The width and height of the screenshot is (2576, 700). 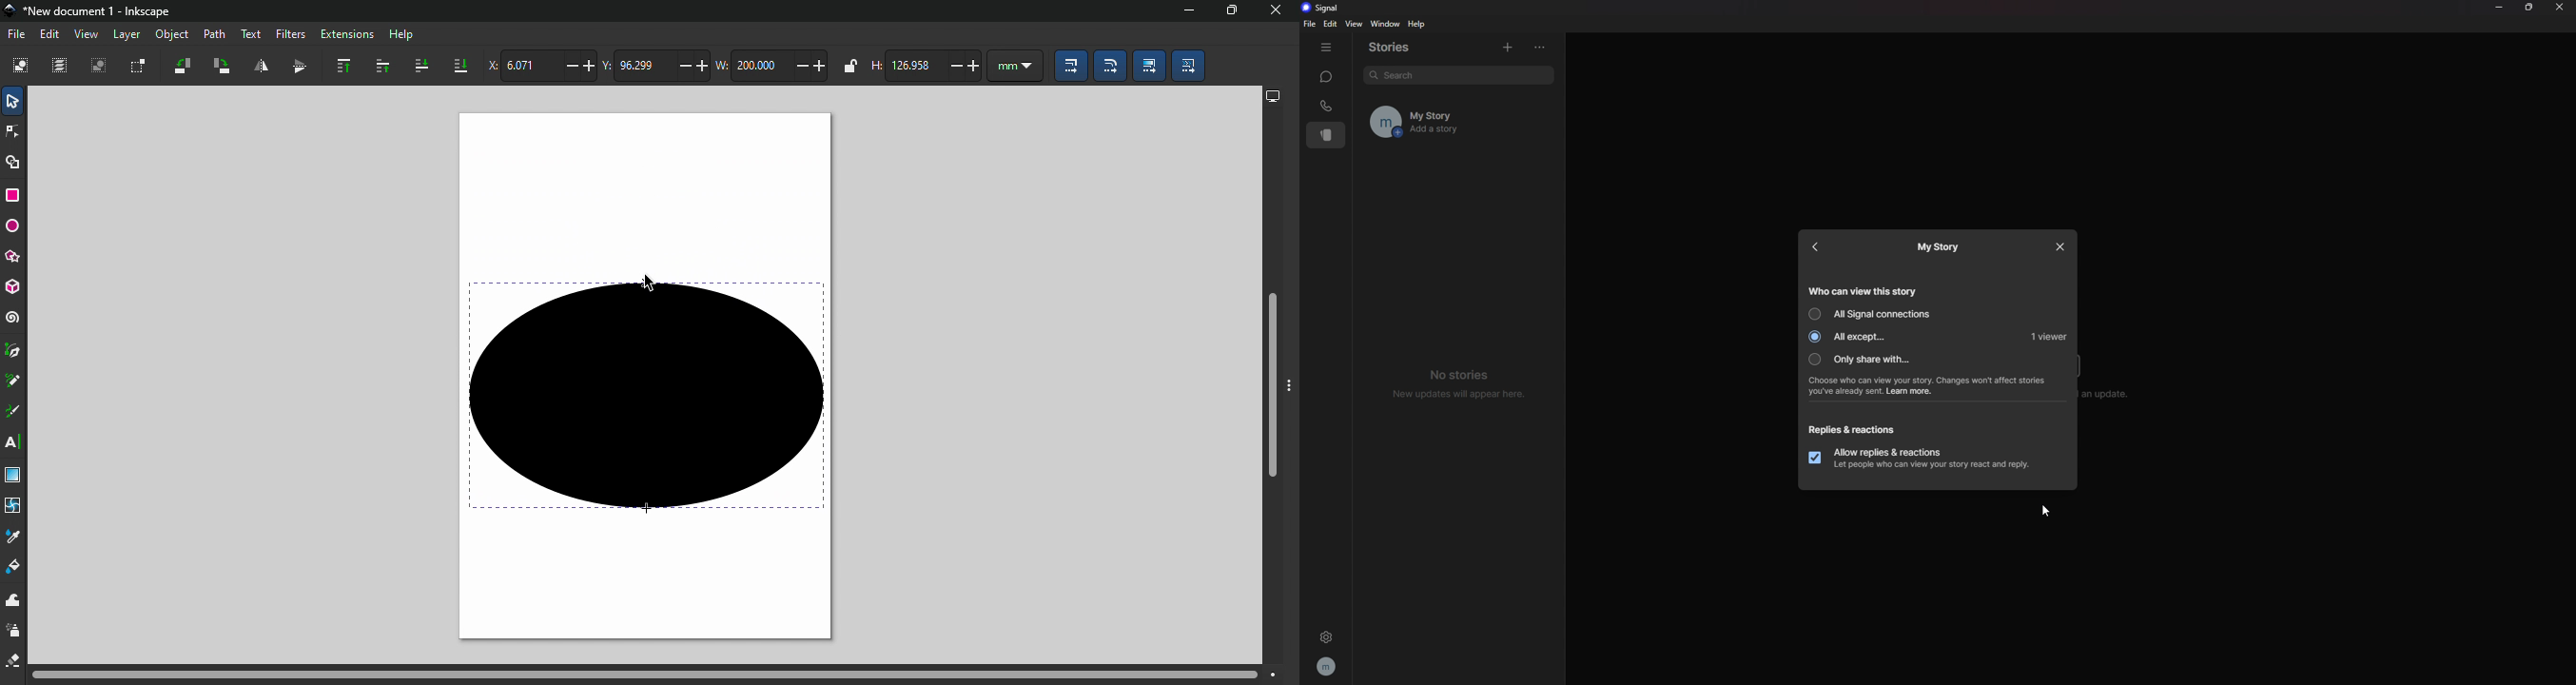 I want to click on when locked, change width and height by same proportion, so click(x=848, y=66).